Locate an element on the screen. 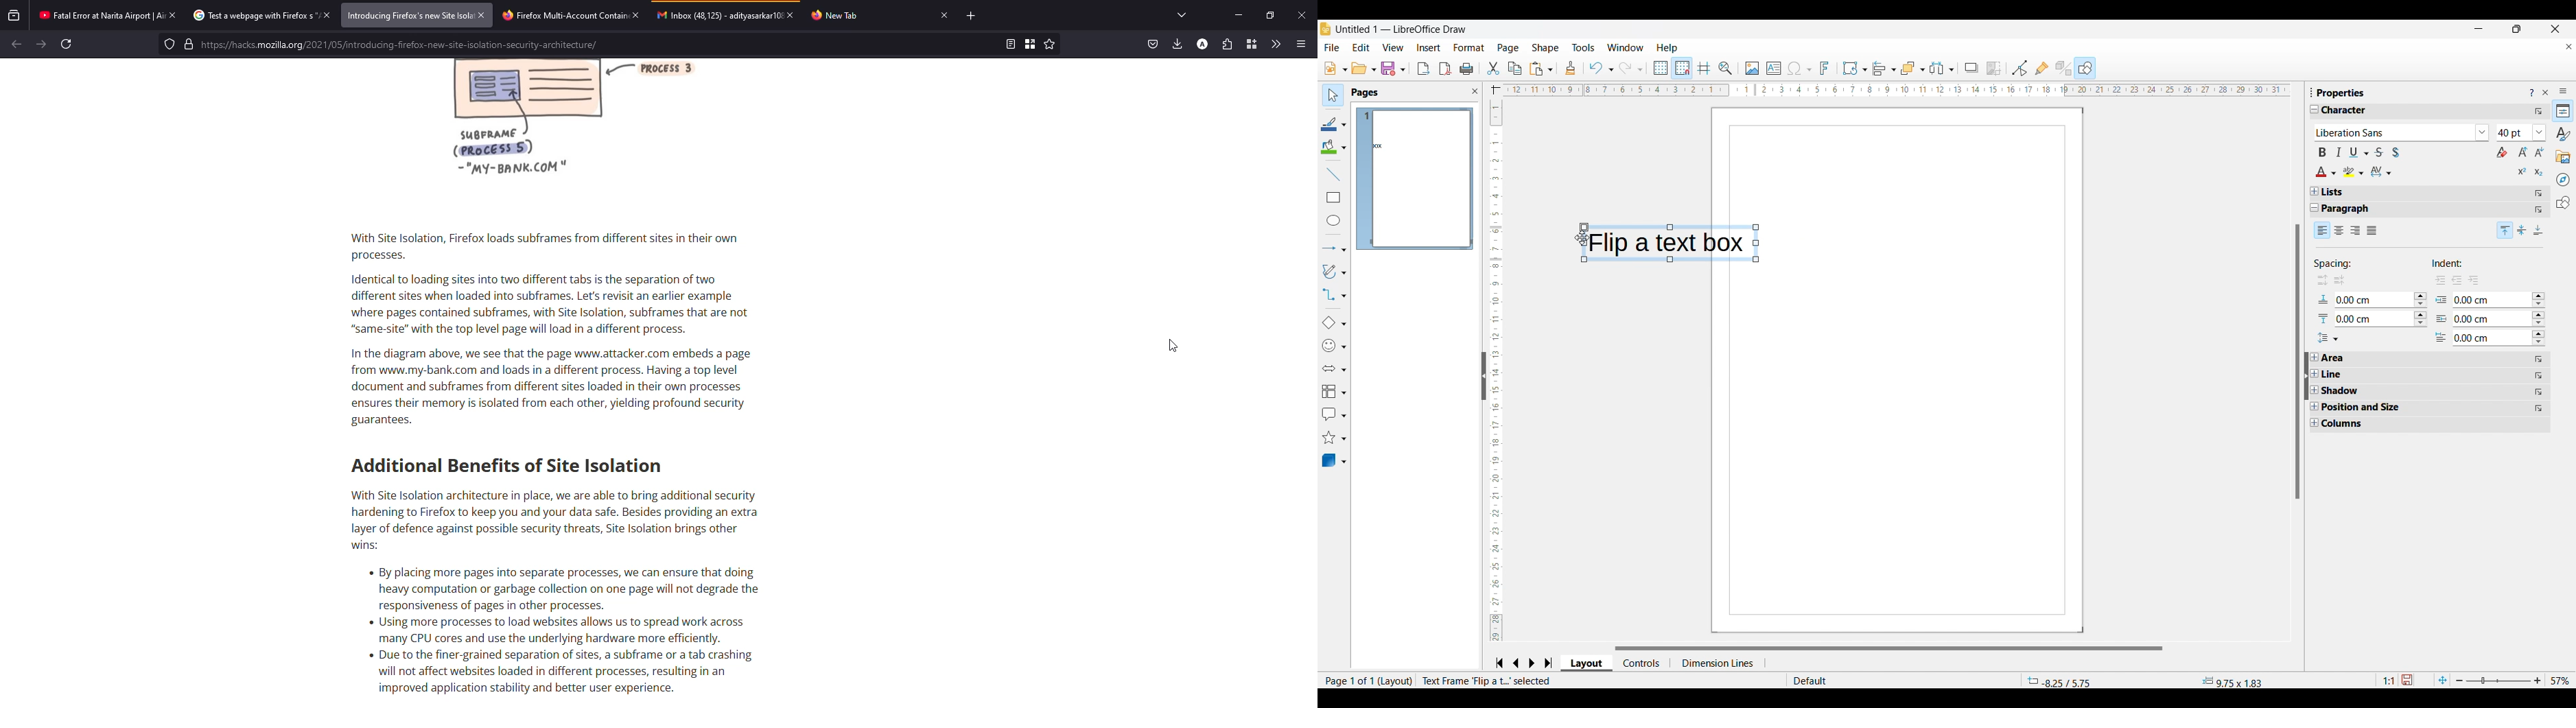  close is located at coordinates (173, 15).